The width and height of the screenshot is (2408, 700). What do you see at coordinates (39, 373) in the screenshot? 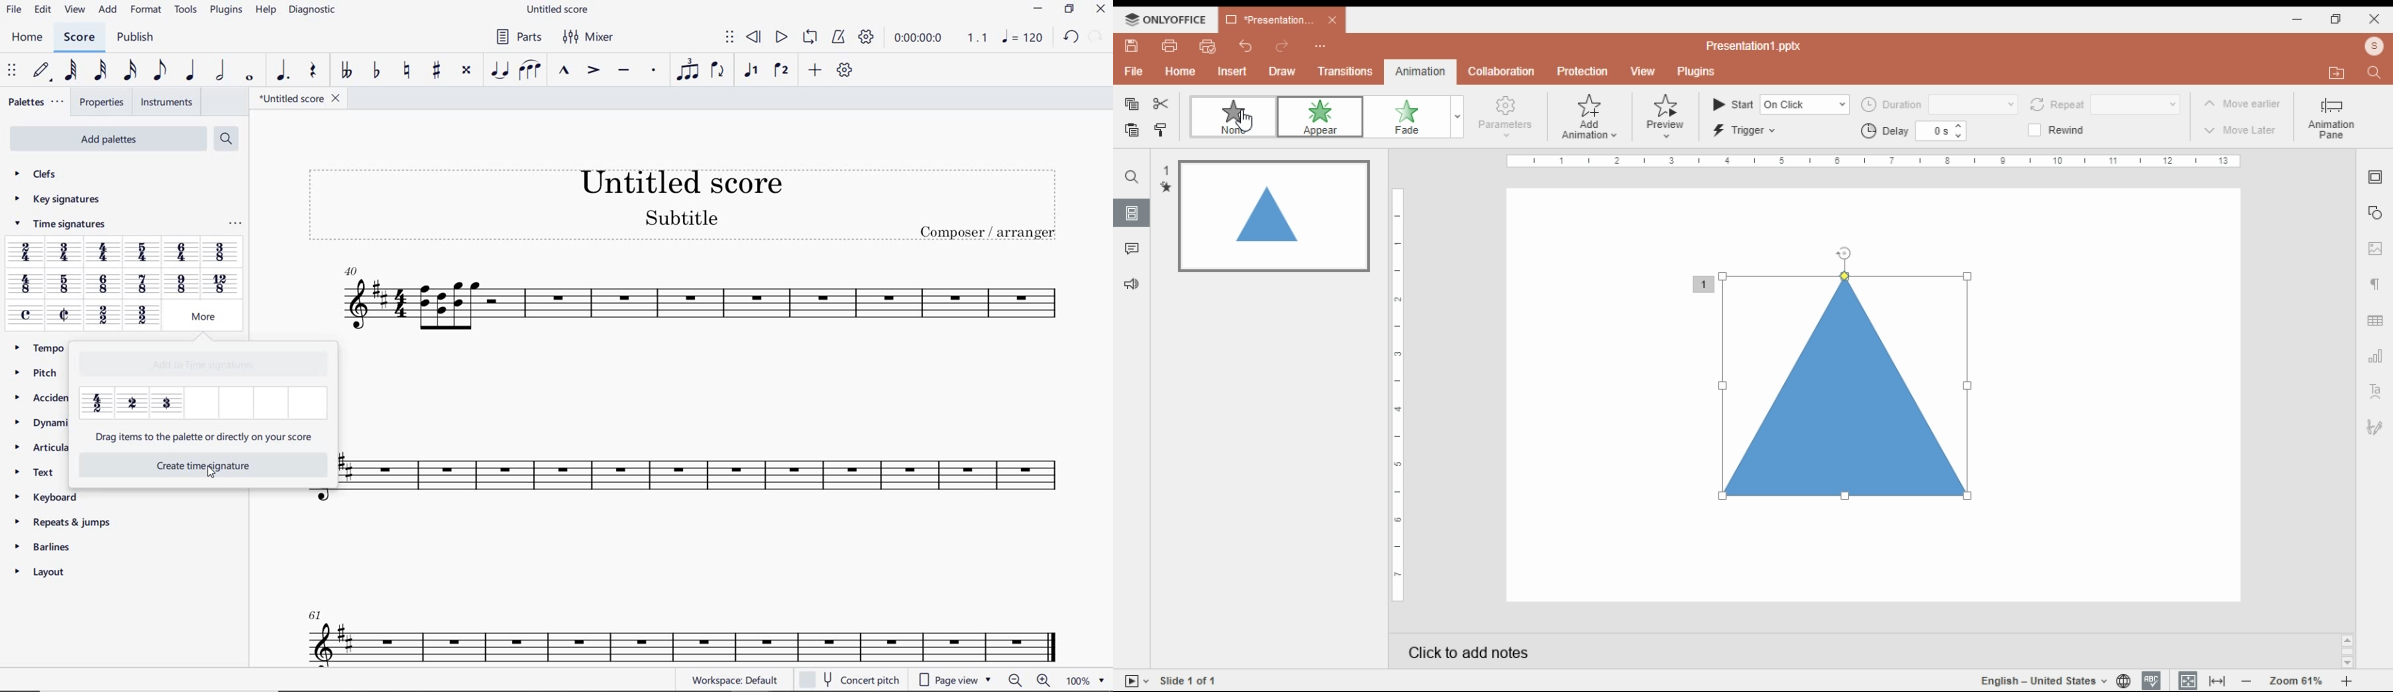
I see `PITCH` at bounding box center [39, 373].